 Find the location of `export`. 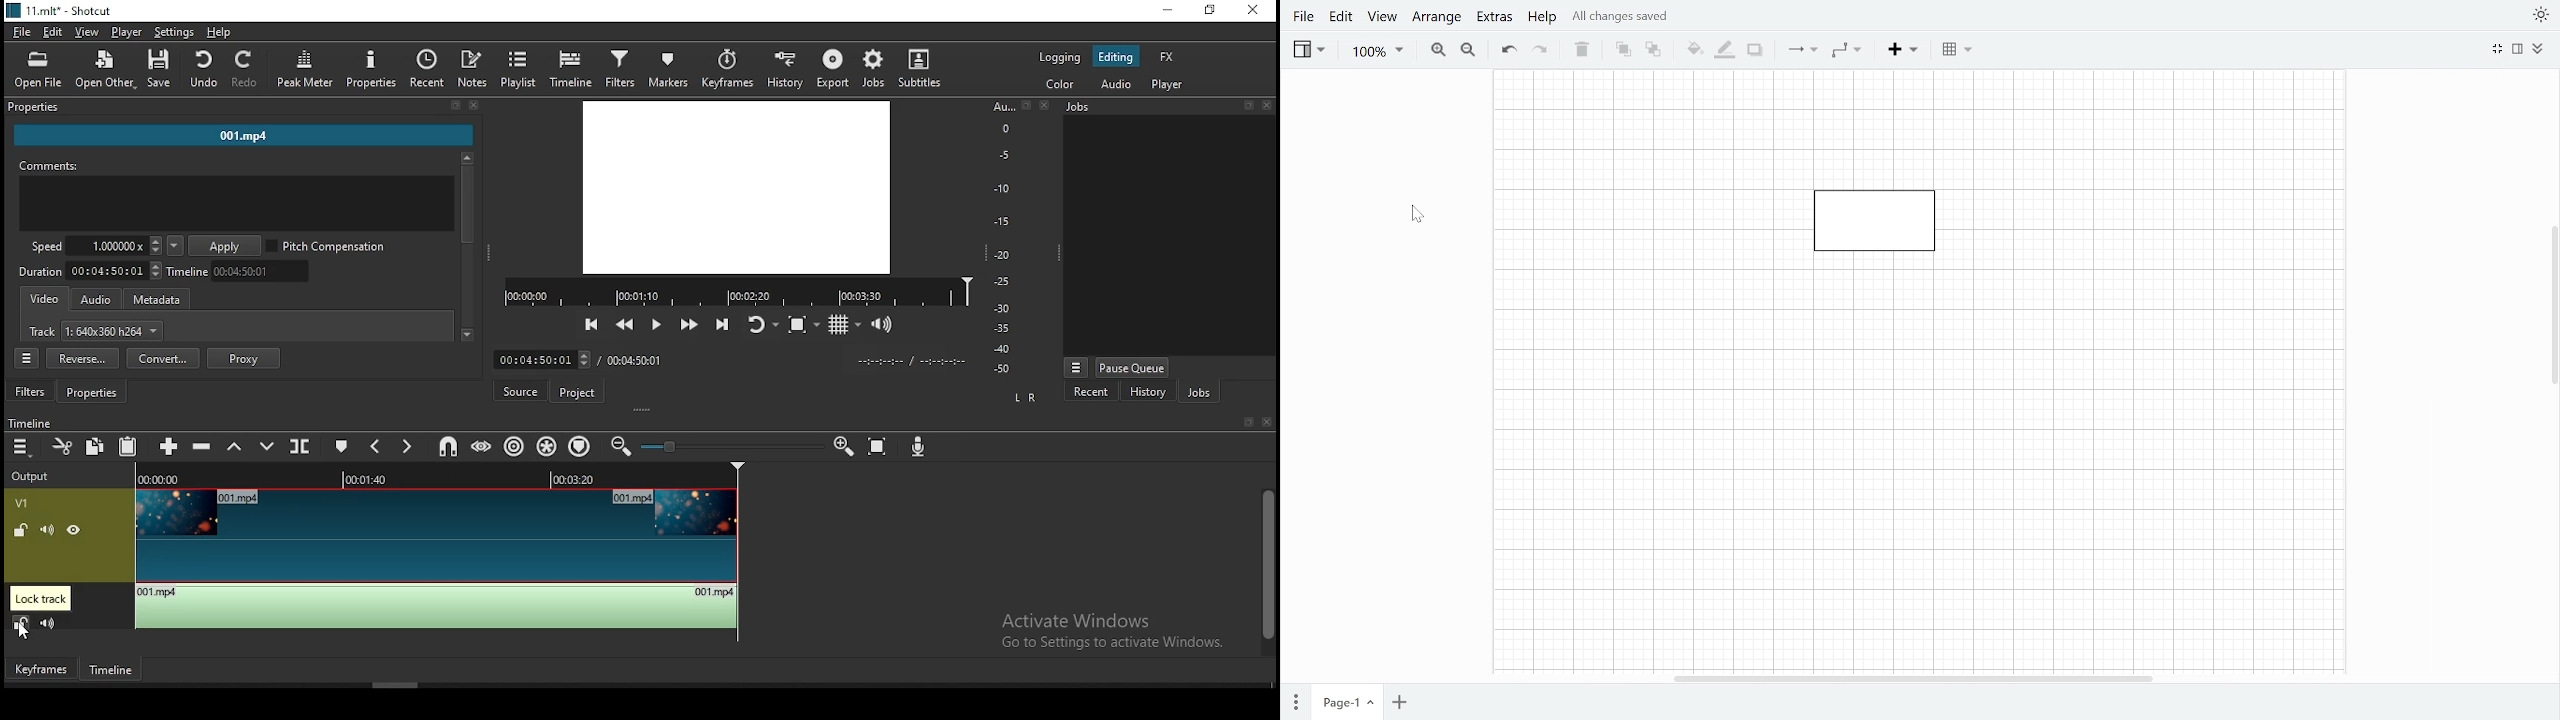

export is located at coordinates (831, 68).